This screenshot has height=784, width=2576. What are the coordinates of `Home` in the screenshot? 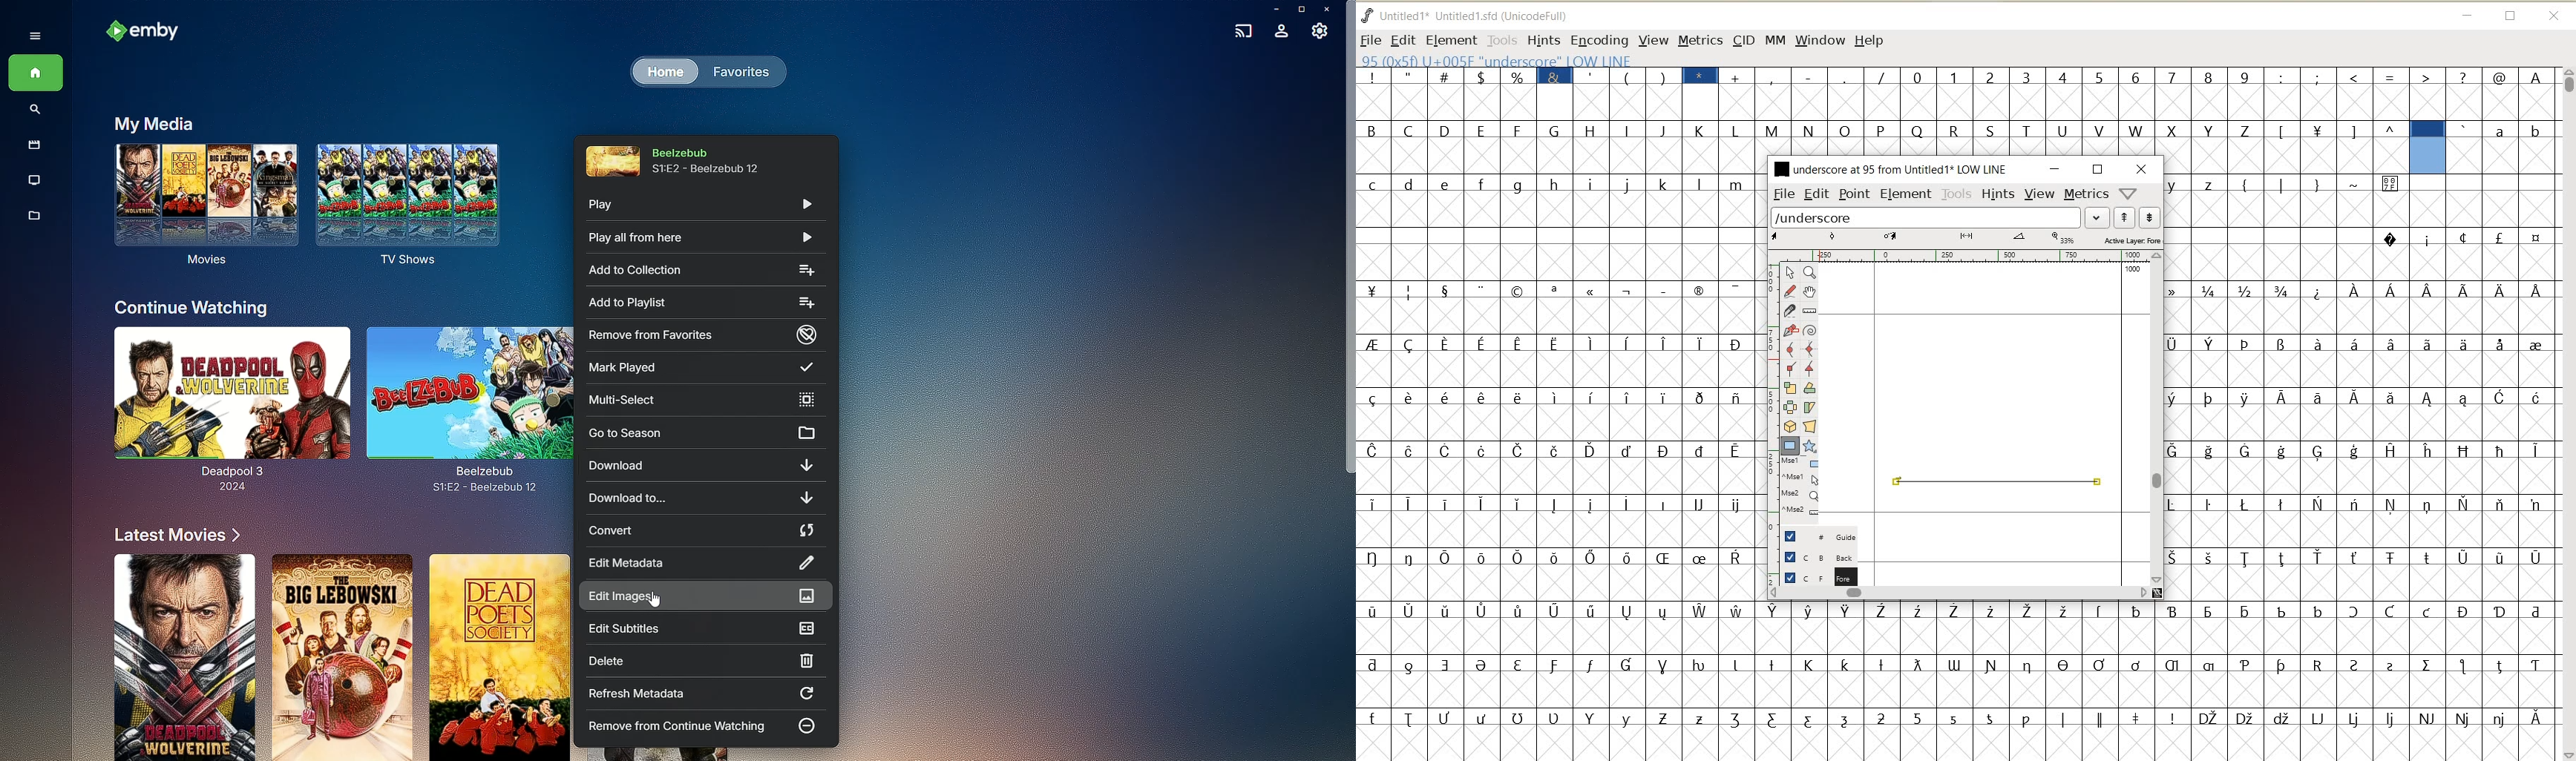 It's located at (664, 73).